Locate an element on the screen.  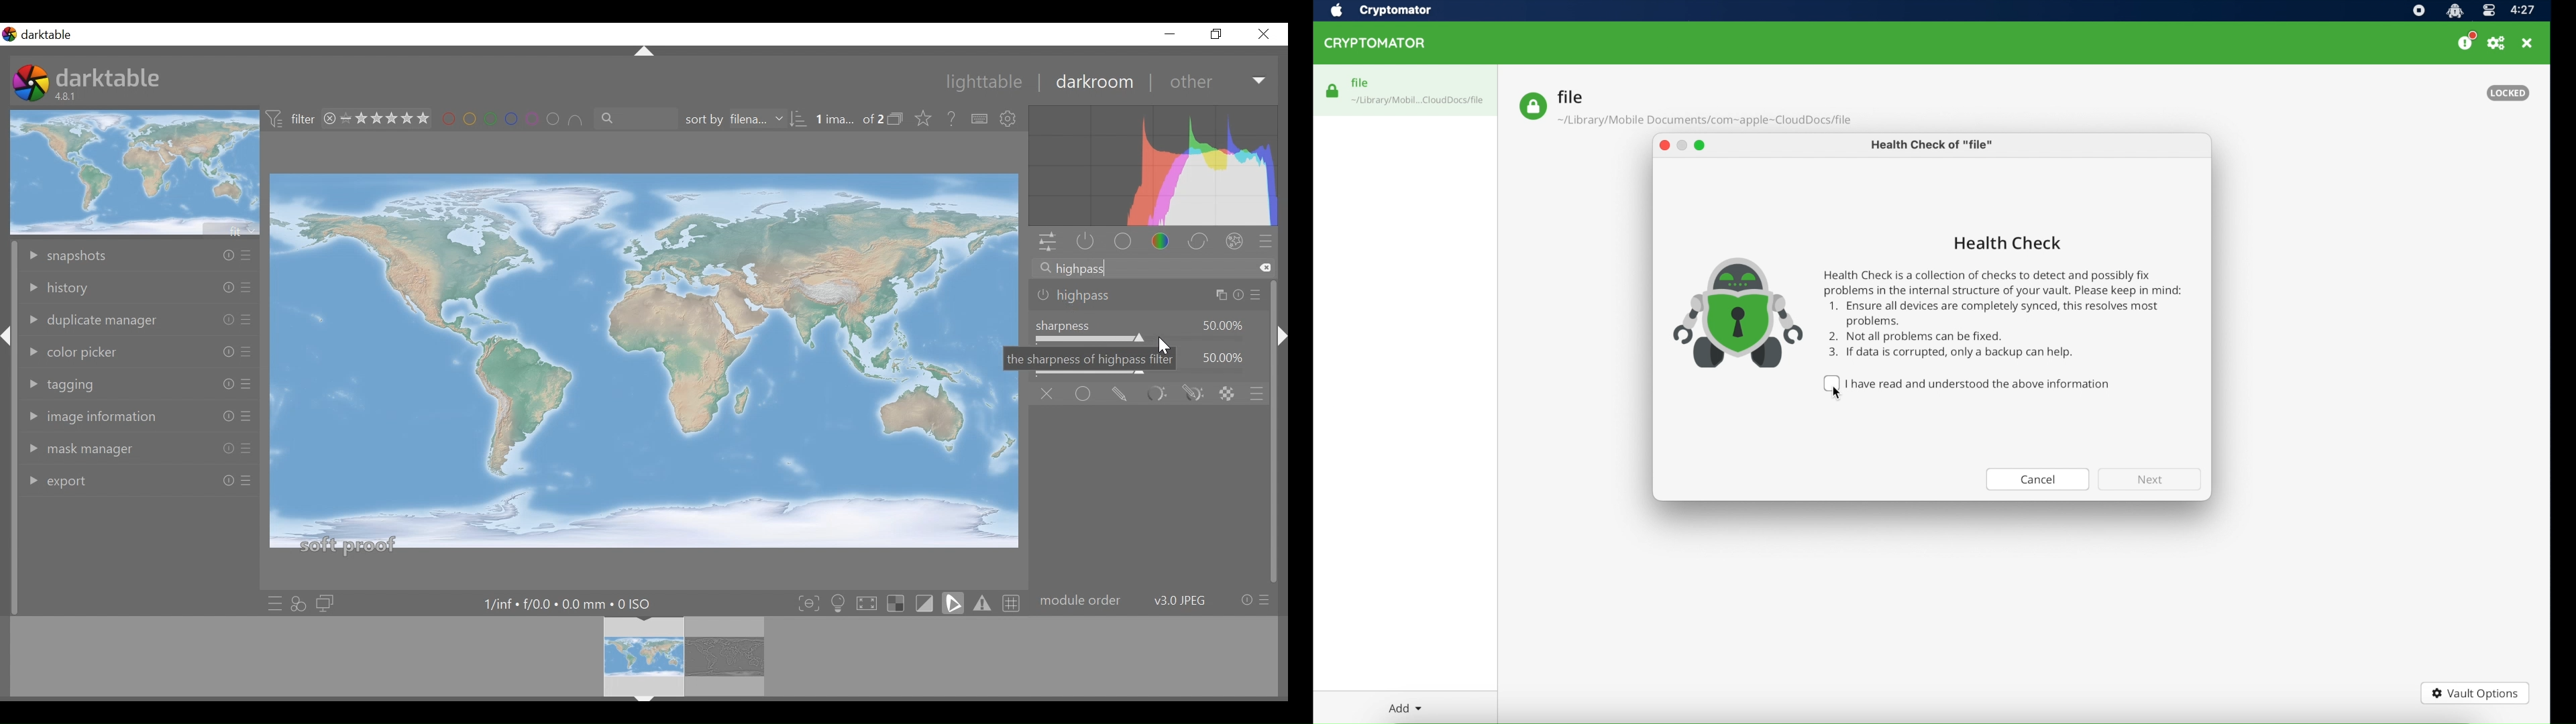
expand/collapse is located at coordinates (1280, 336).